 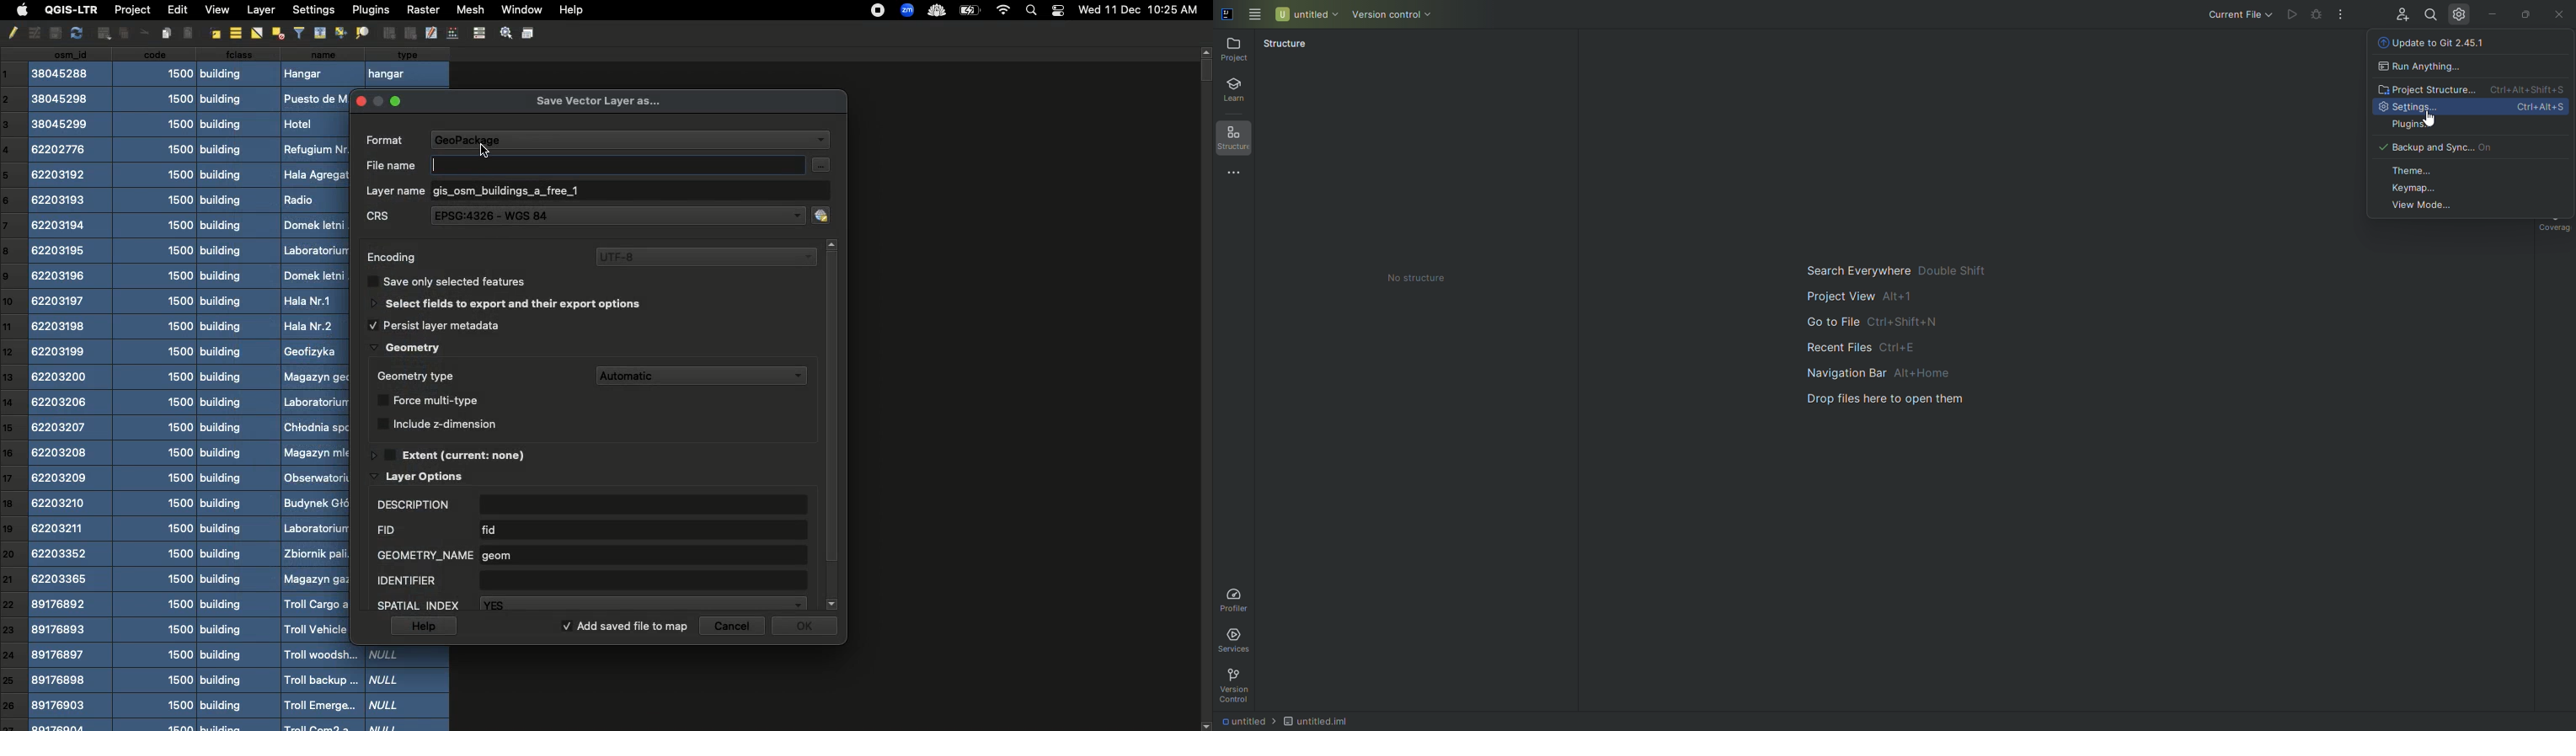 I want to click on Extent, so click(x=461, y=455).